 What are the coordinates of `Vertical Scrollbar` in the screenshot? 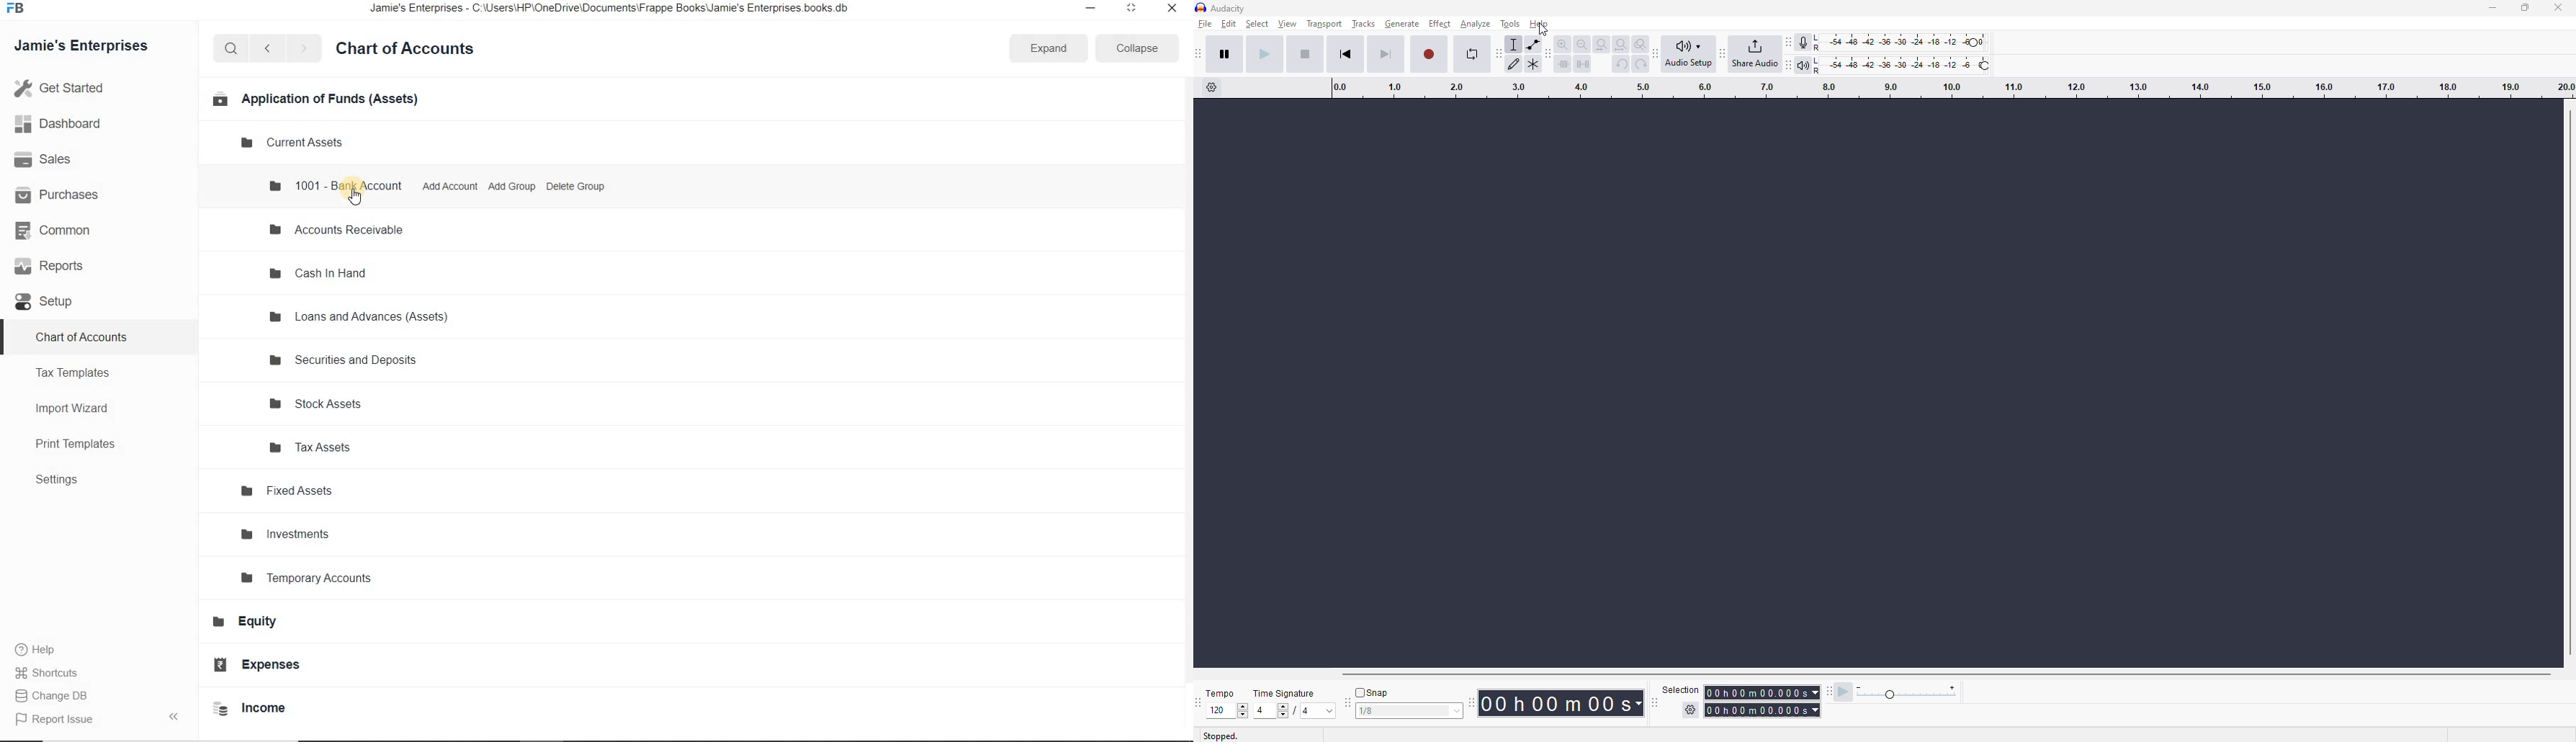 It's located at (2567, 385).